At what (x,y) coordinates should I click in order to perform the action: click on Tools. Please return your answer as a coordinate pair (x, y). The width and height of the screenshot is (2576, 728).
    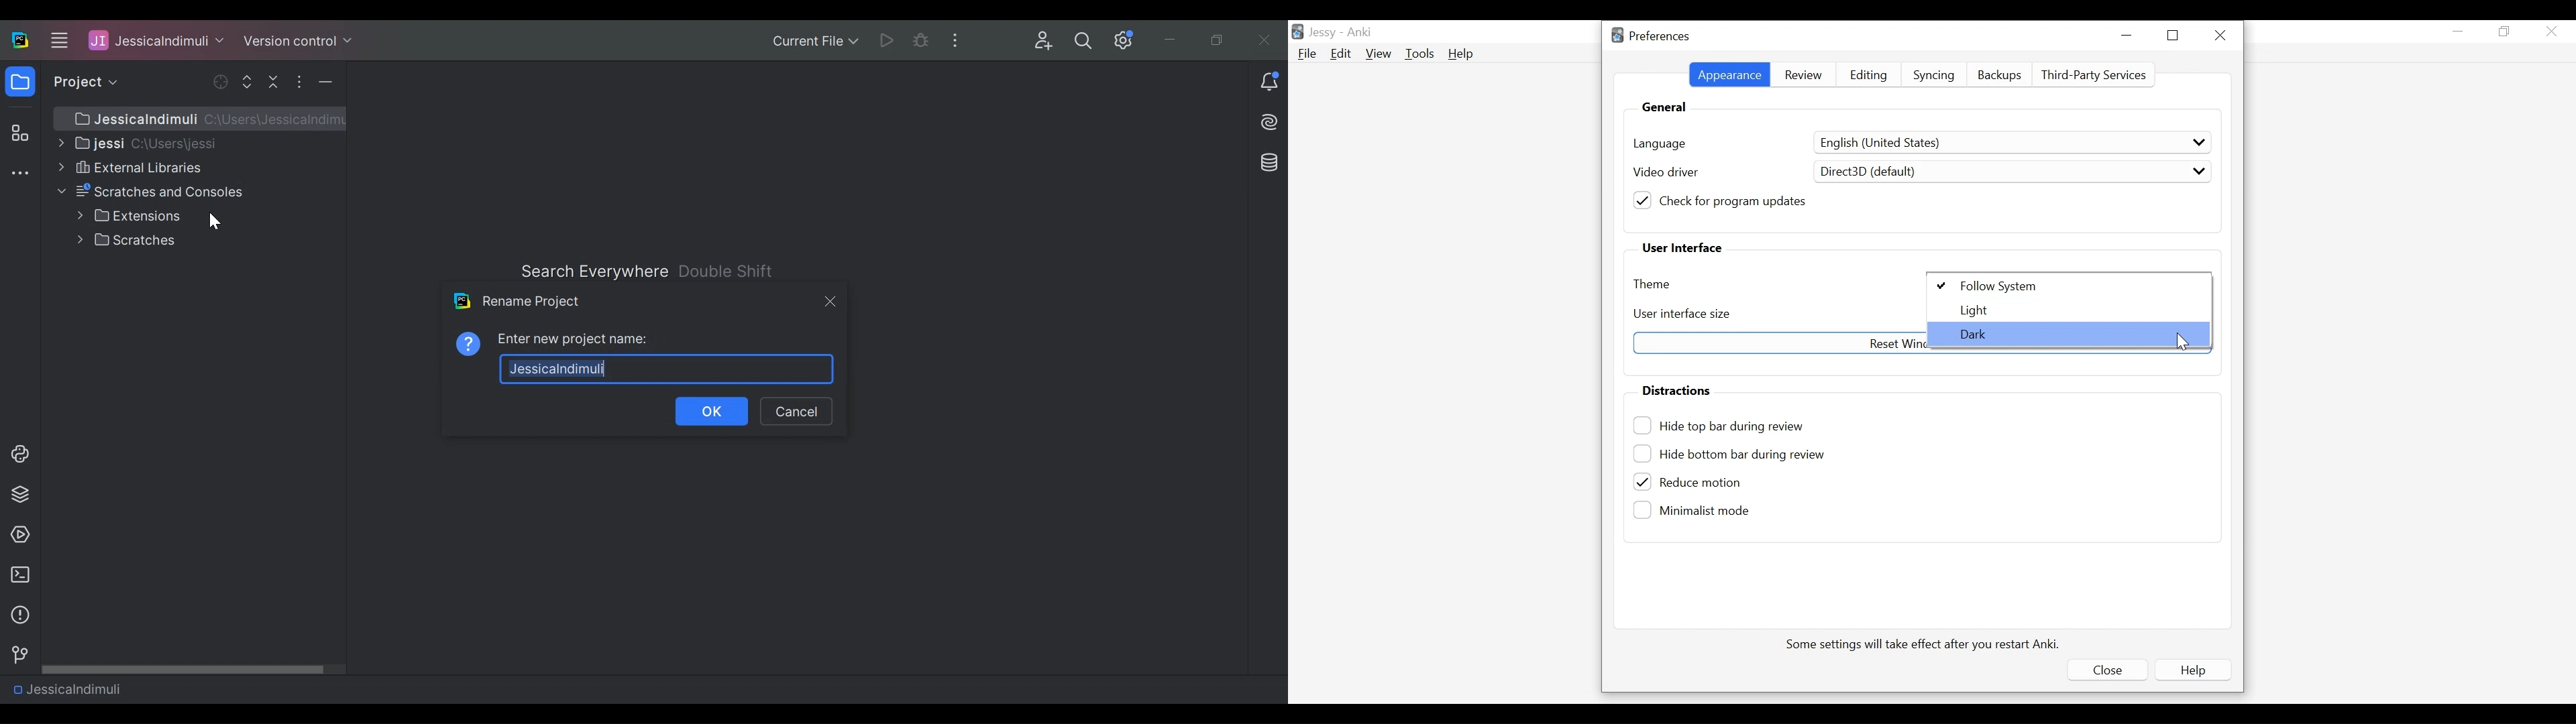
    Looking at the image, I should click on (1419, 53).